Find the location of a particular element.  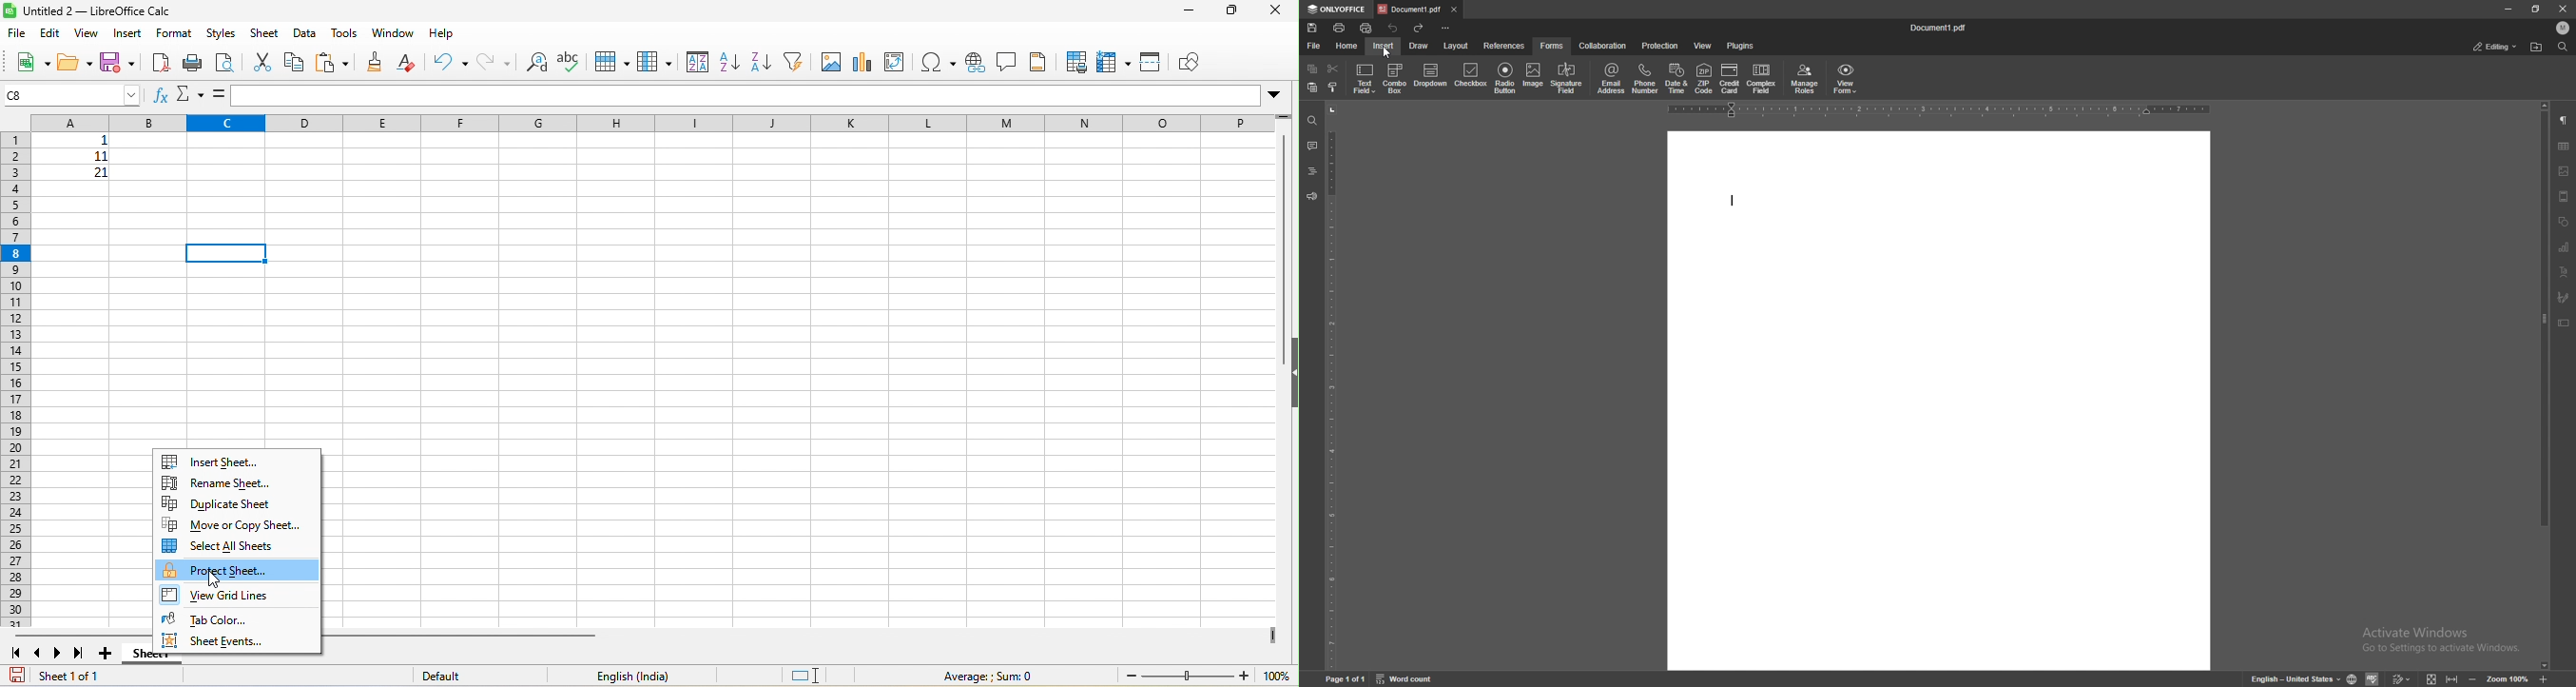

title is located at coordinates (90, 11).